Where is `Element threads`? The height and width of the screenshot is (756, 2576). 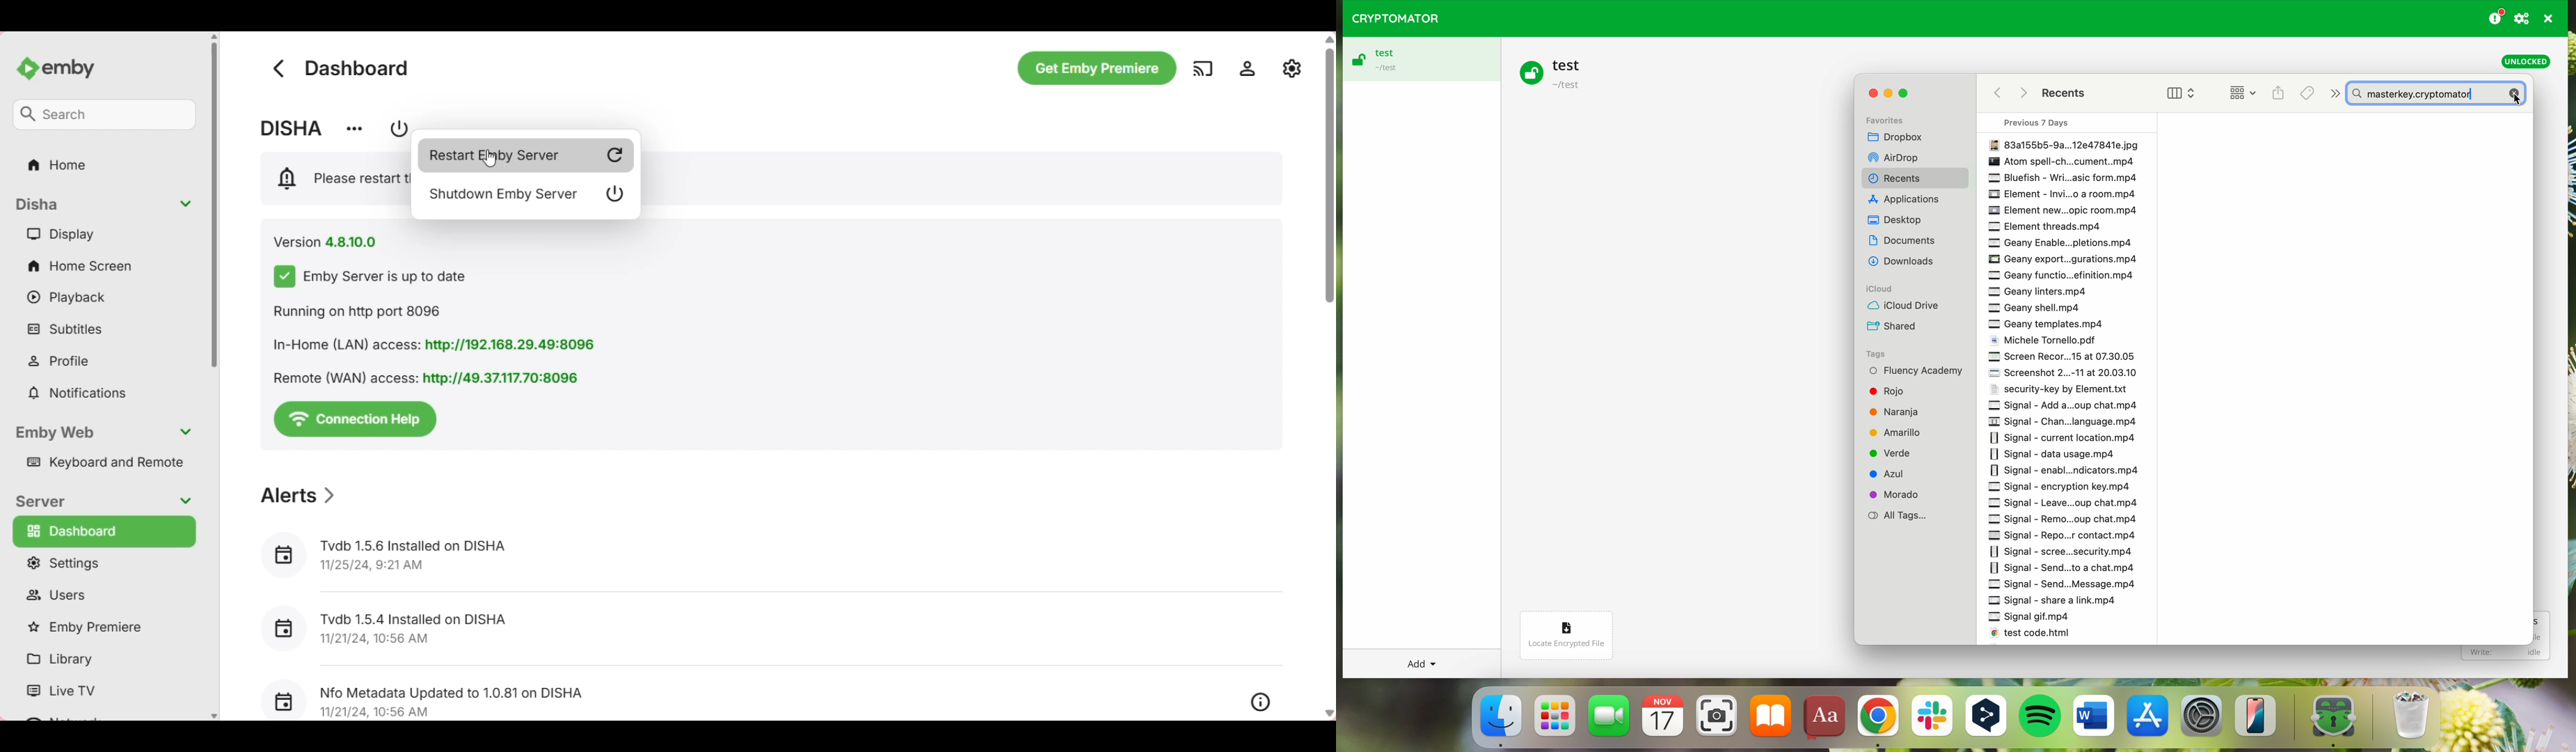
Element threads is located at coordinates (2042, 226).